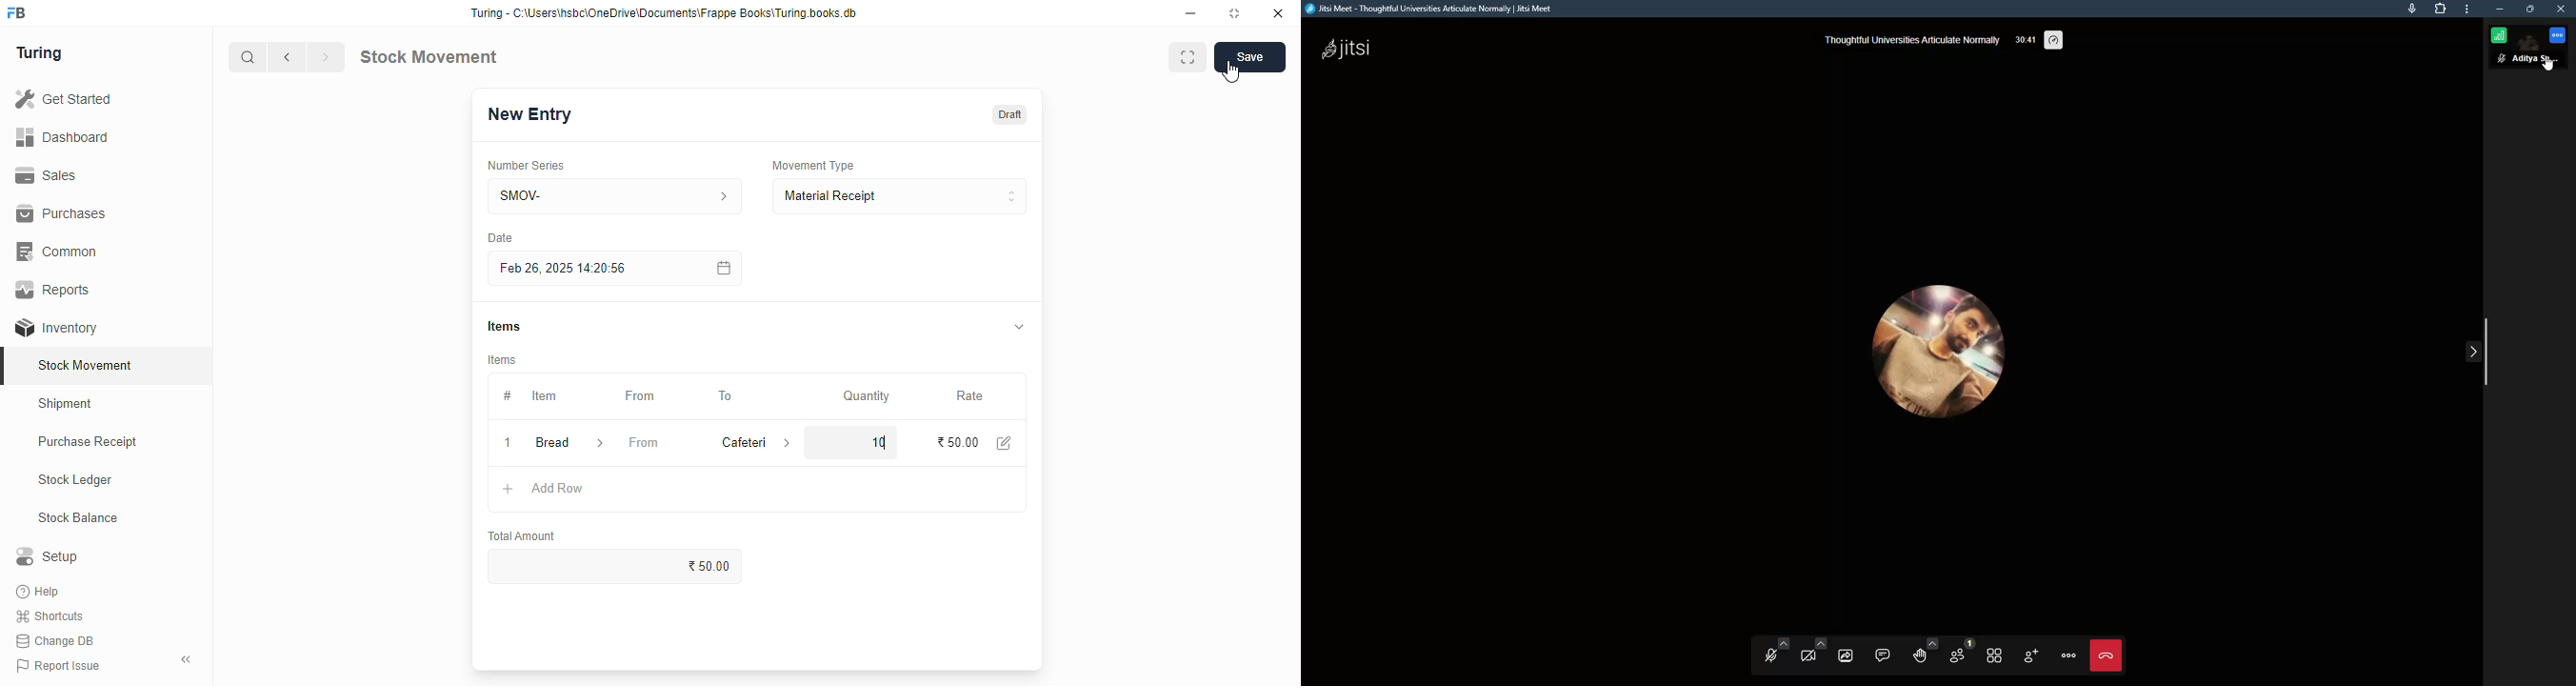 This screenshot has width=2576, height=700. I want to click on stock ledger, so click(76, 480).